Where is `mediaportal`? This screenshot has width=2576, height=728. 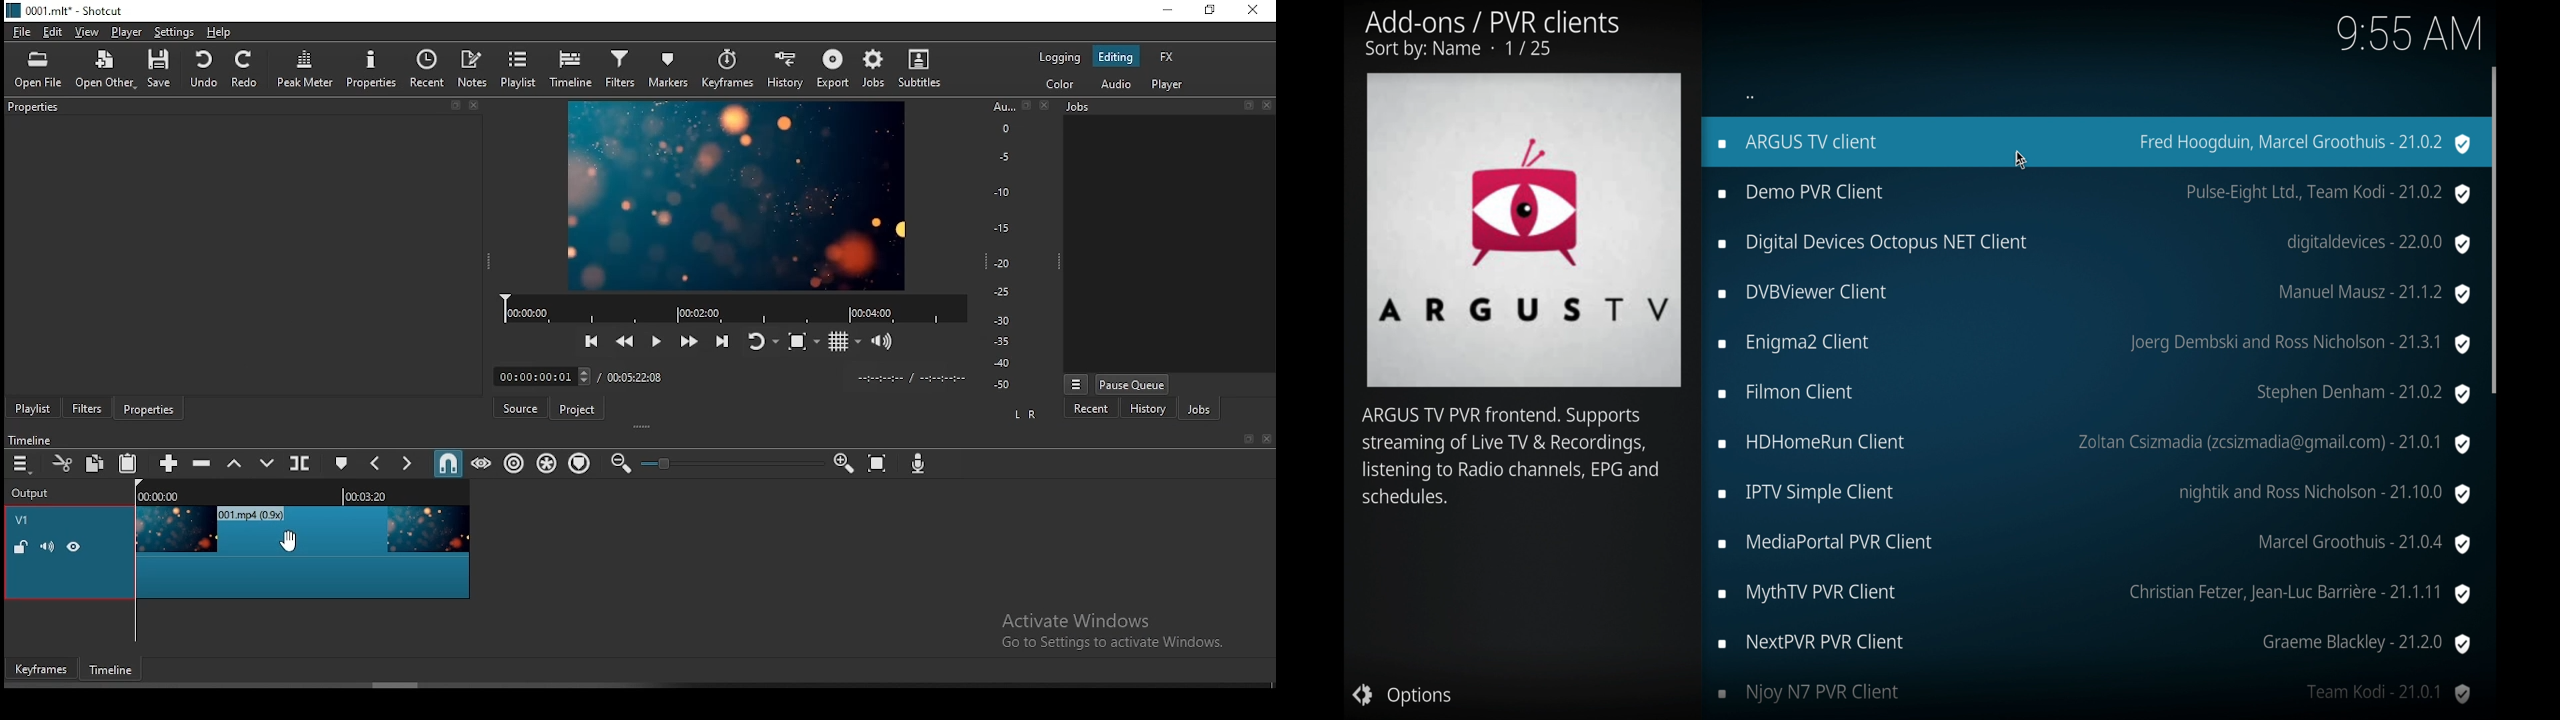 mediaportal is located at coordinates (2095, 544).